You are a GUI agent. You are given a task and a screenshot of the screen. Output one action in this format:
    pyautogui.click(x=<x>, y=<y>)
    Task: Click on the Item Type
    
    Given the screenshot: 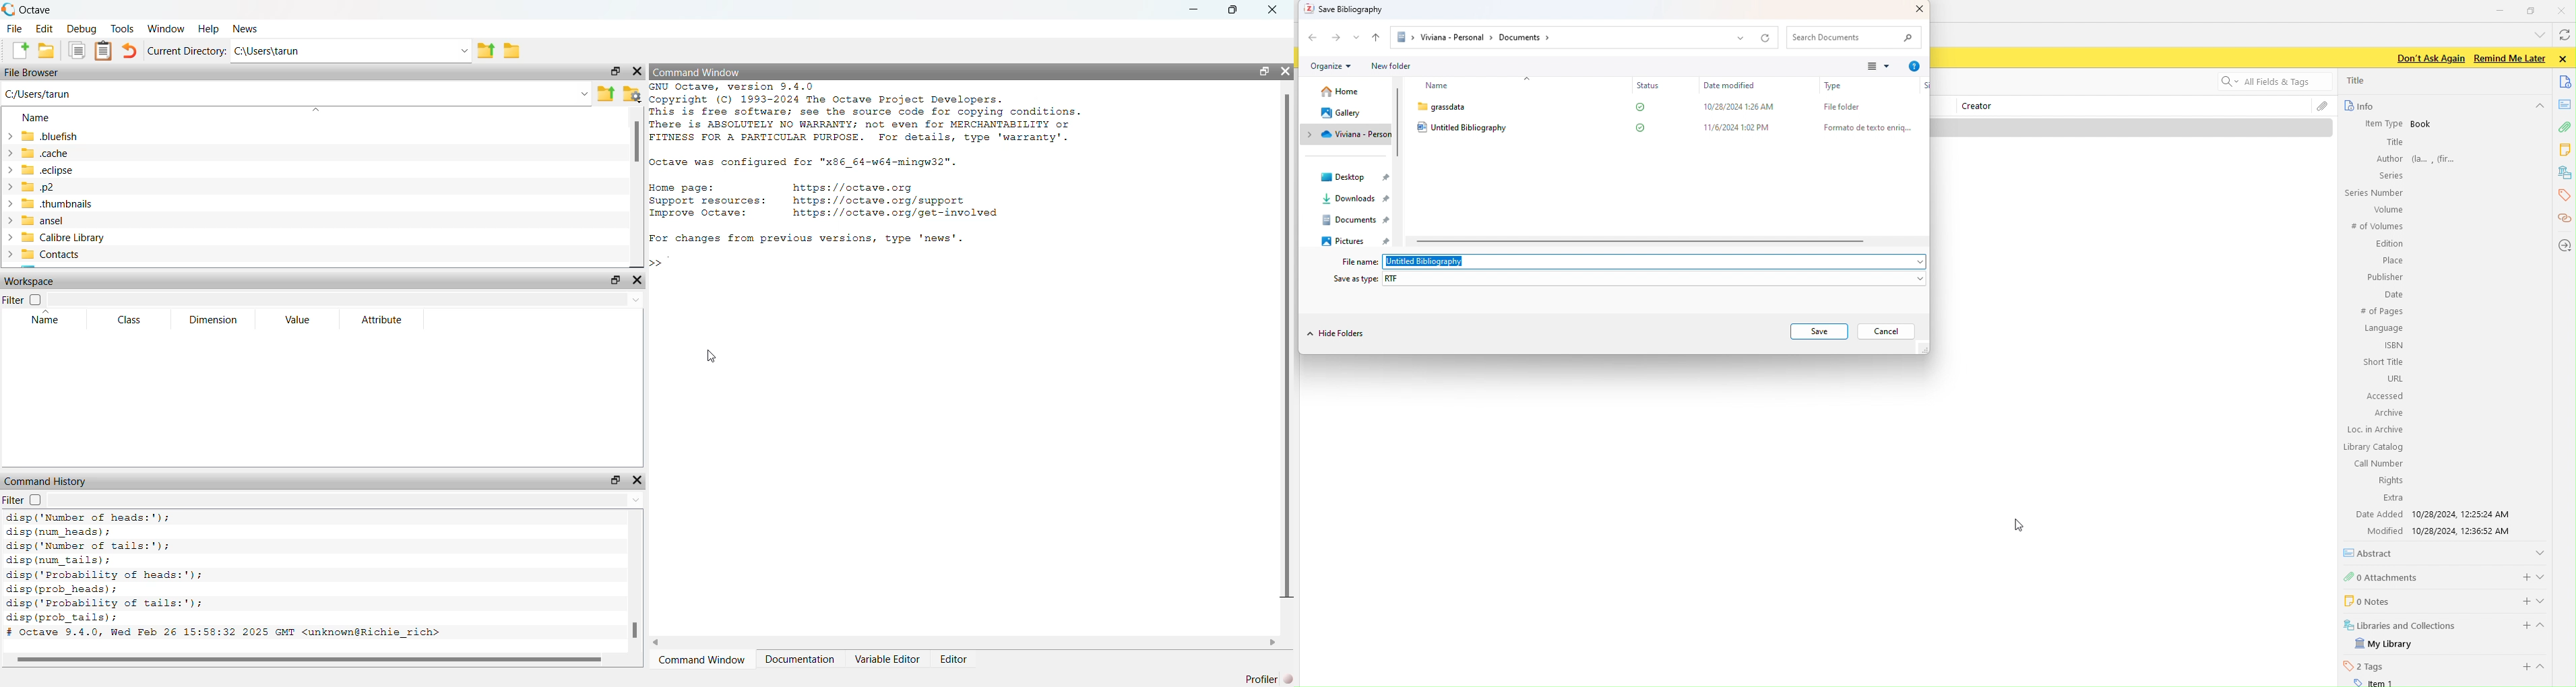 What is the action you would take?
    pyautogui.click(x=2377, y=123)
    